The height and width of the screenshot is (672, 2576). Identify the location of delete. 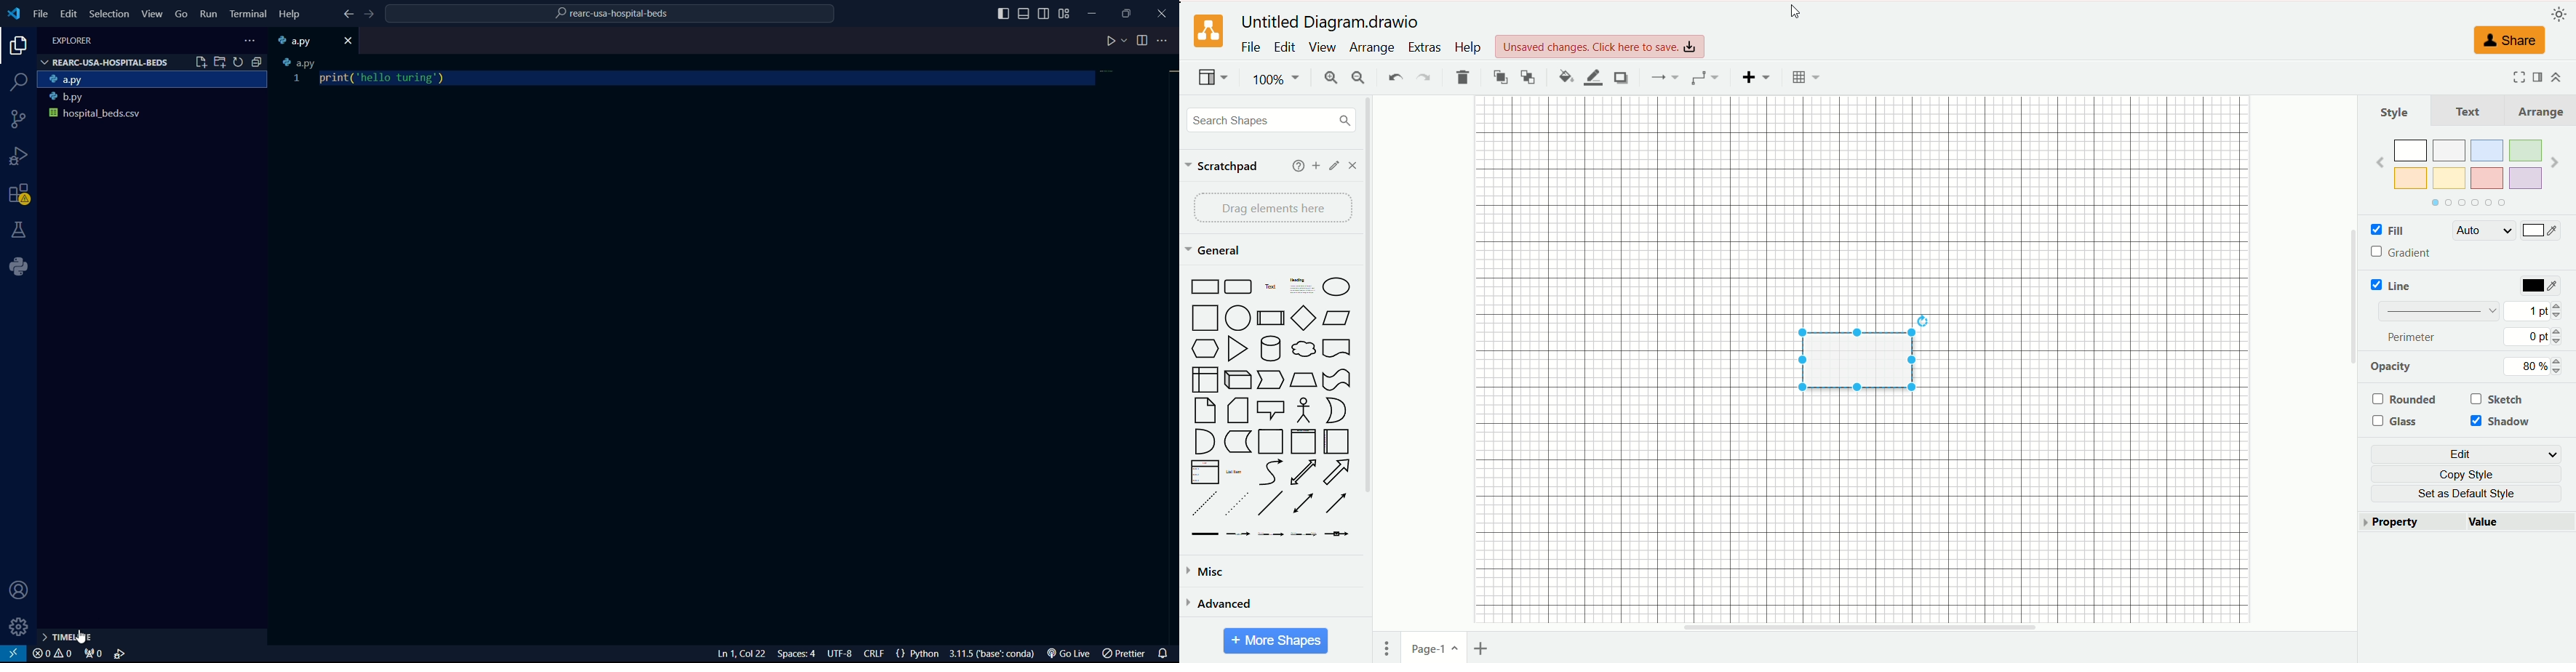
(1463, 77).